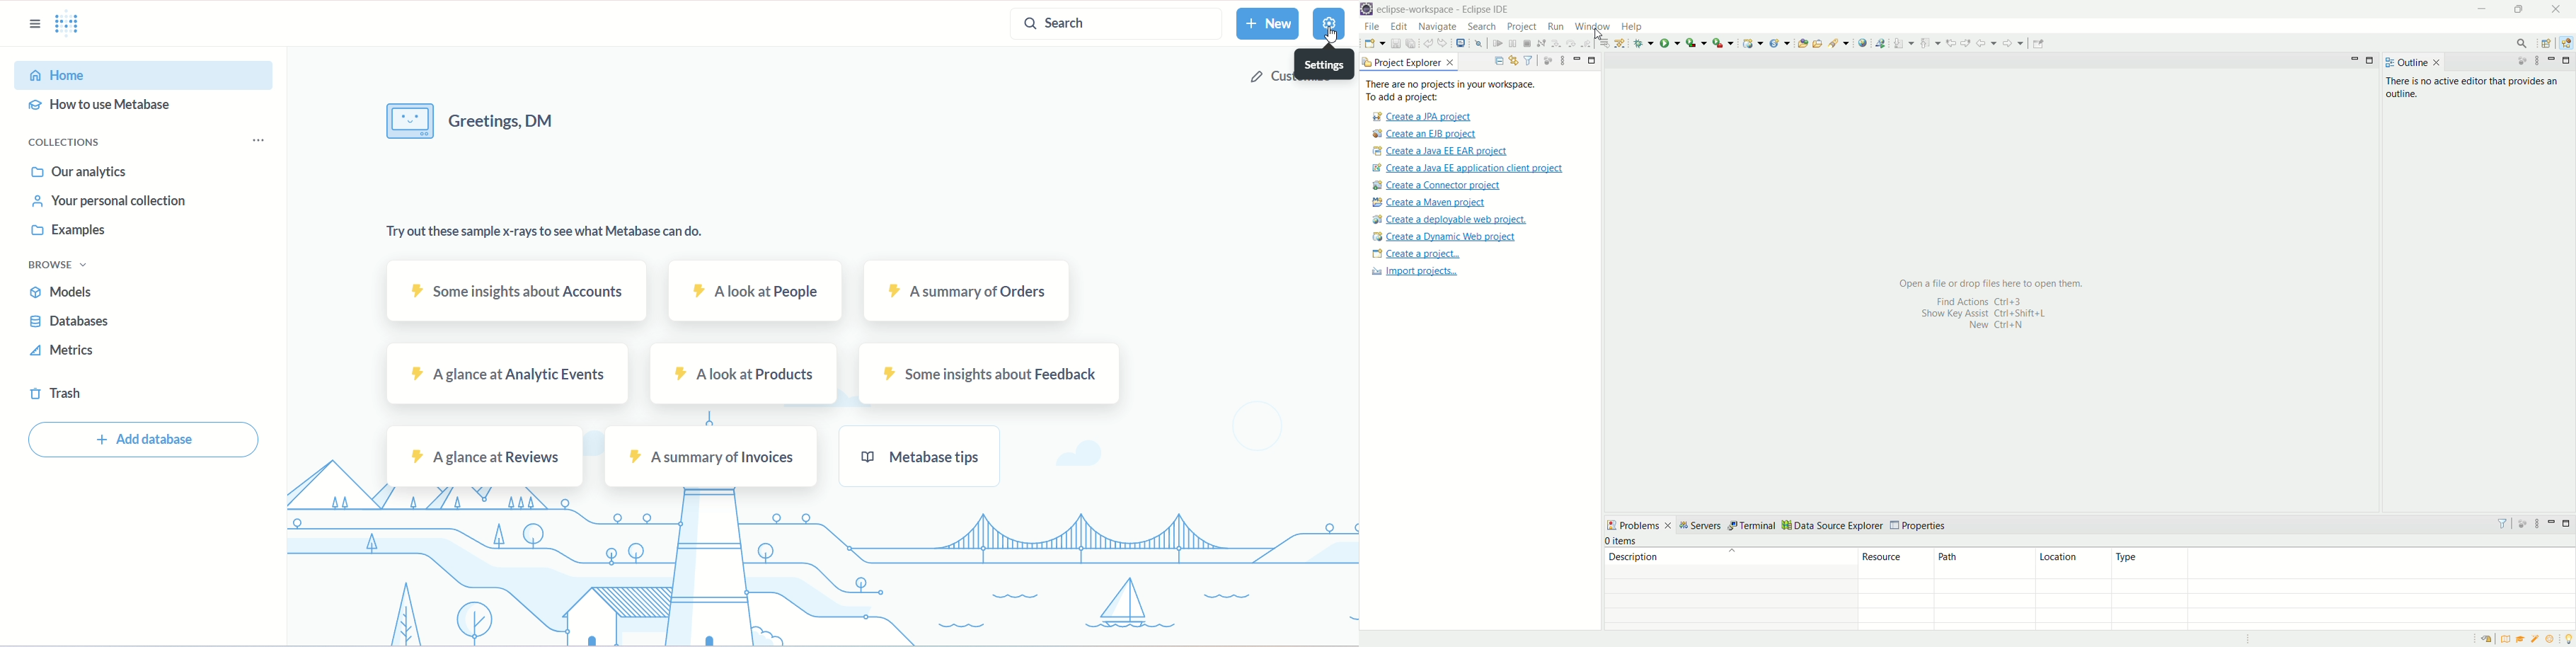 Image resolution: width=2576 pixels, height=672 pixels. What do you see at coordinates (1454, 91) in the screenshot?
I see `There are no projects in your workspace. To add a project:` at bounding box center [1454, 91].